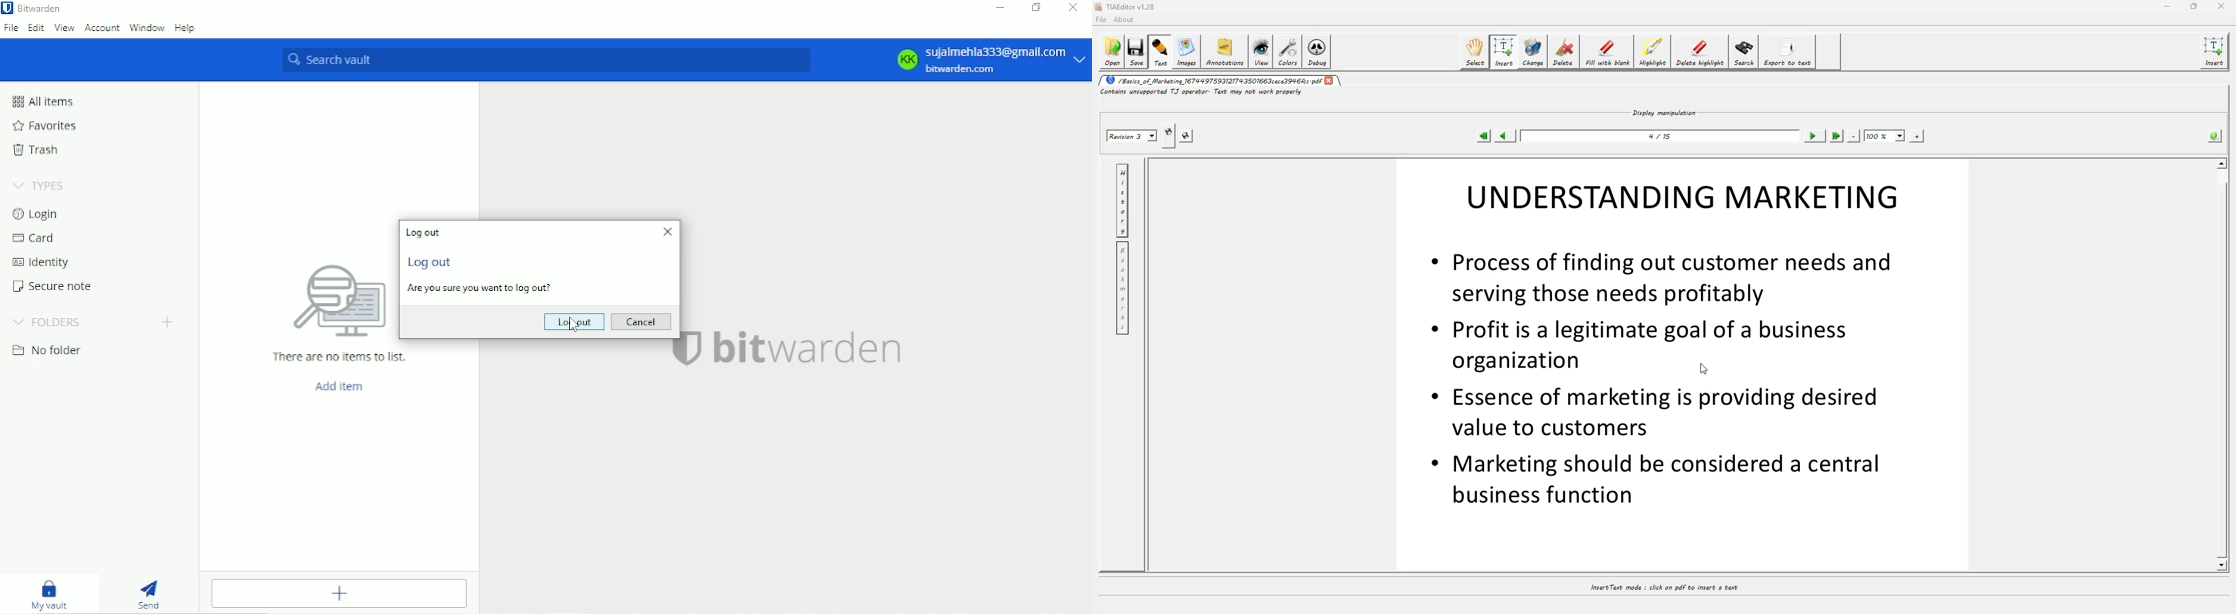  Describe the element at coordinates (344, 594) in the screenshot. I see `Add item` at that location.